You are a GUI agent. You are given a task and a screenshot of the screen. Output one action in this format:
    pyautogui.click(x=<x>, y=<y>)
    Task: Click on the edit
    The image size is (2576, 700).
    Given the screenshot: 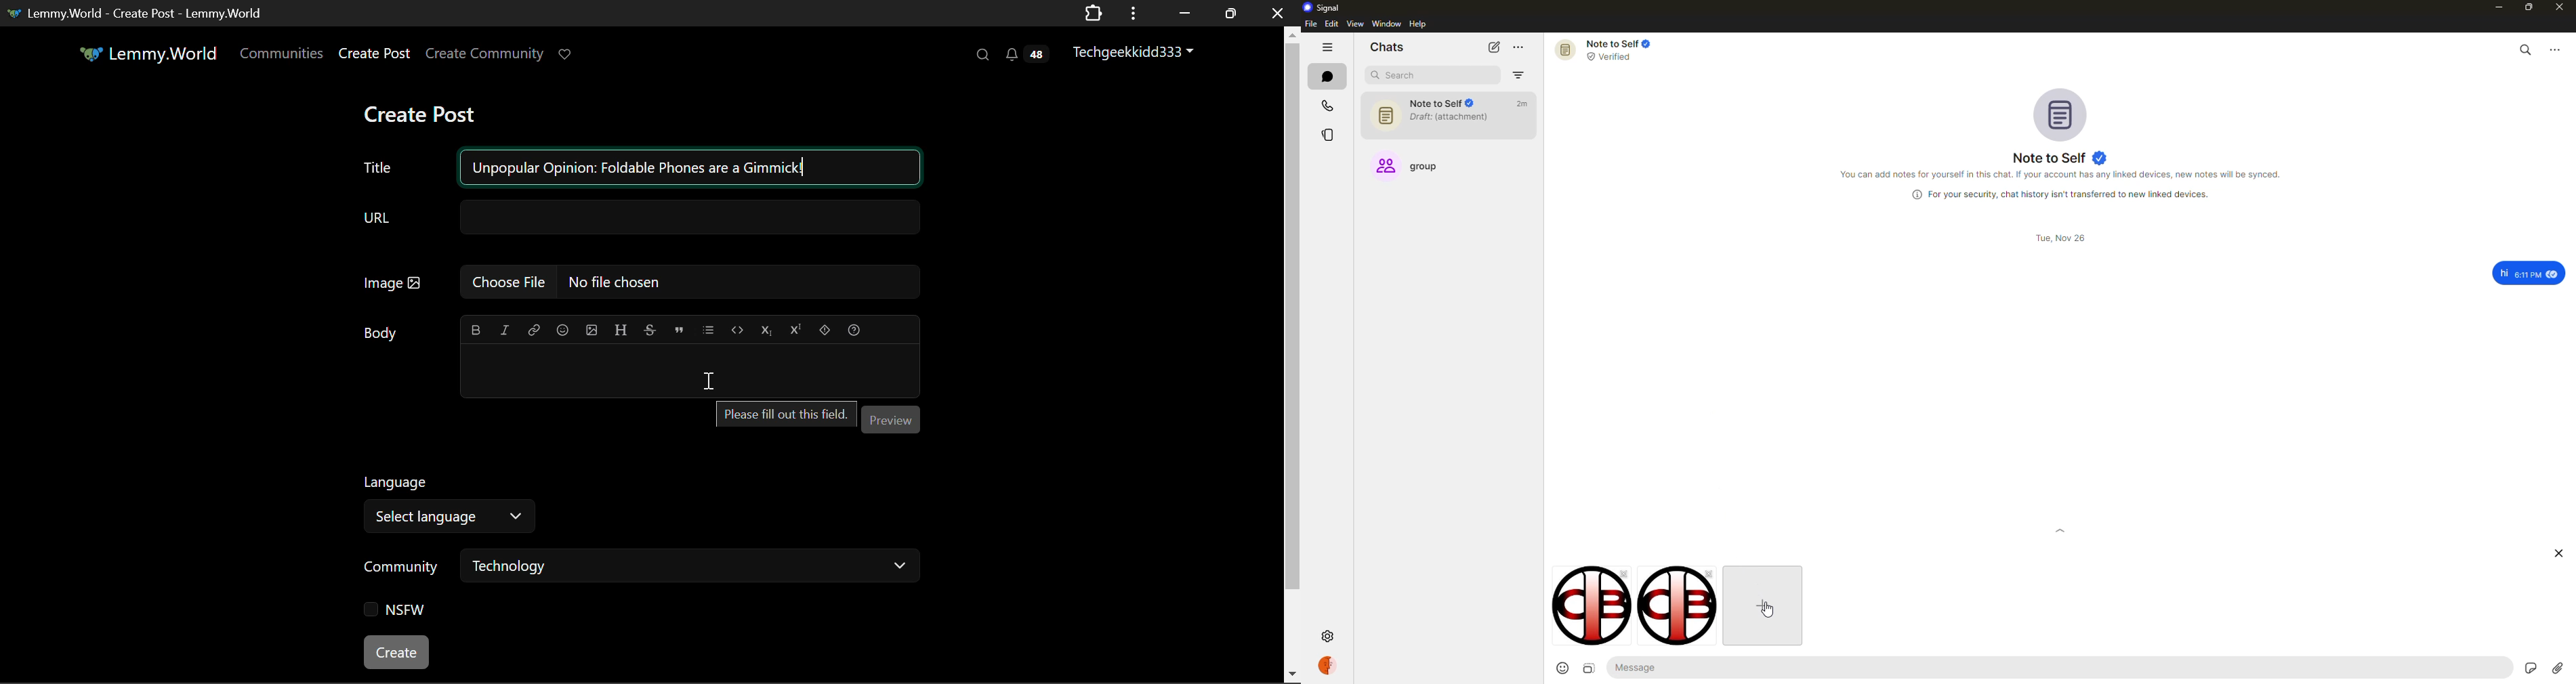 What is the action you would take?
    pyautogui.click(x=1332, y=24)
    